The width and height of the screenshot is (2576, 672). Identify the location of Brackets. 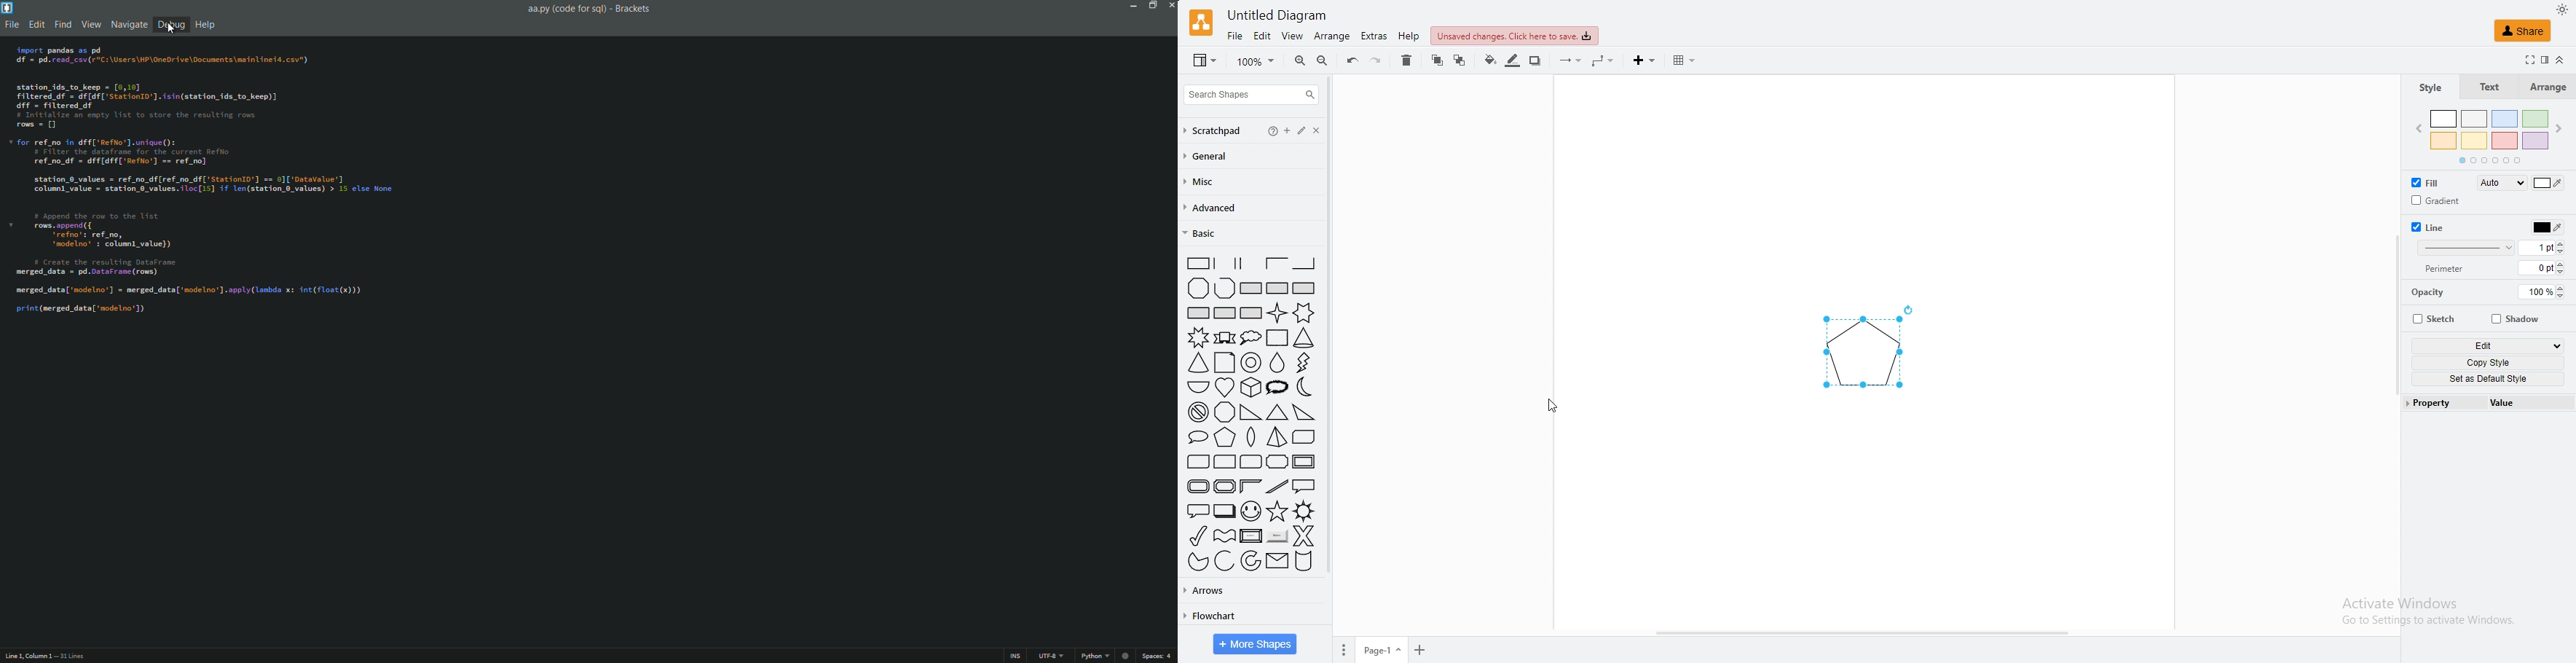
(636, 9).